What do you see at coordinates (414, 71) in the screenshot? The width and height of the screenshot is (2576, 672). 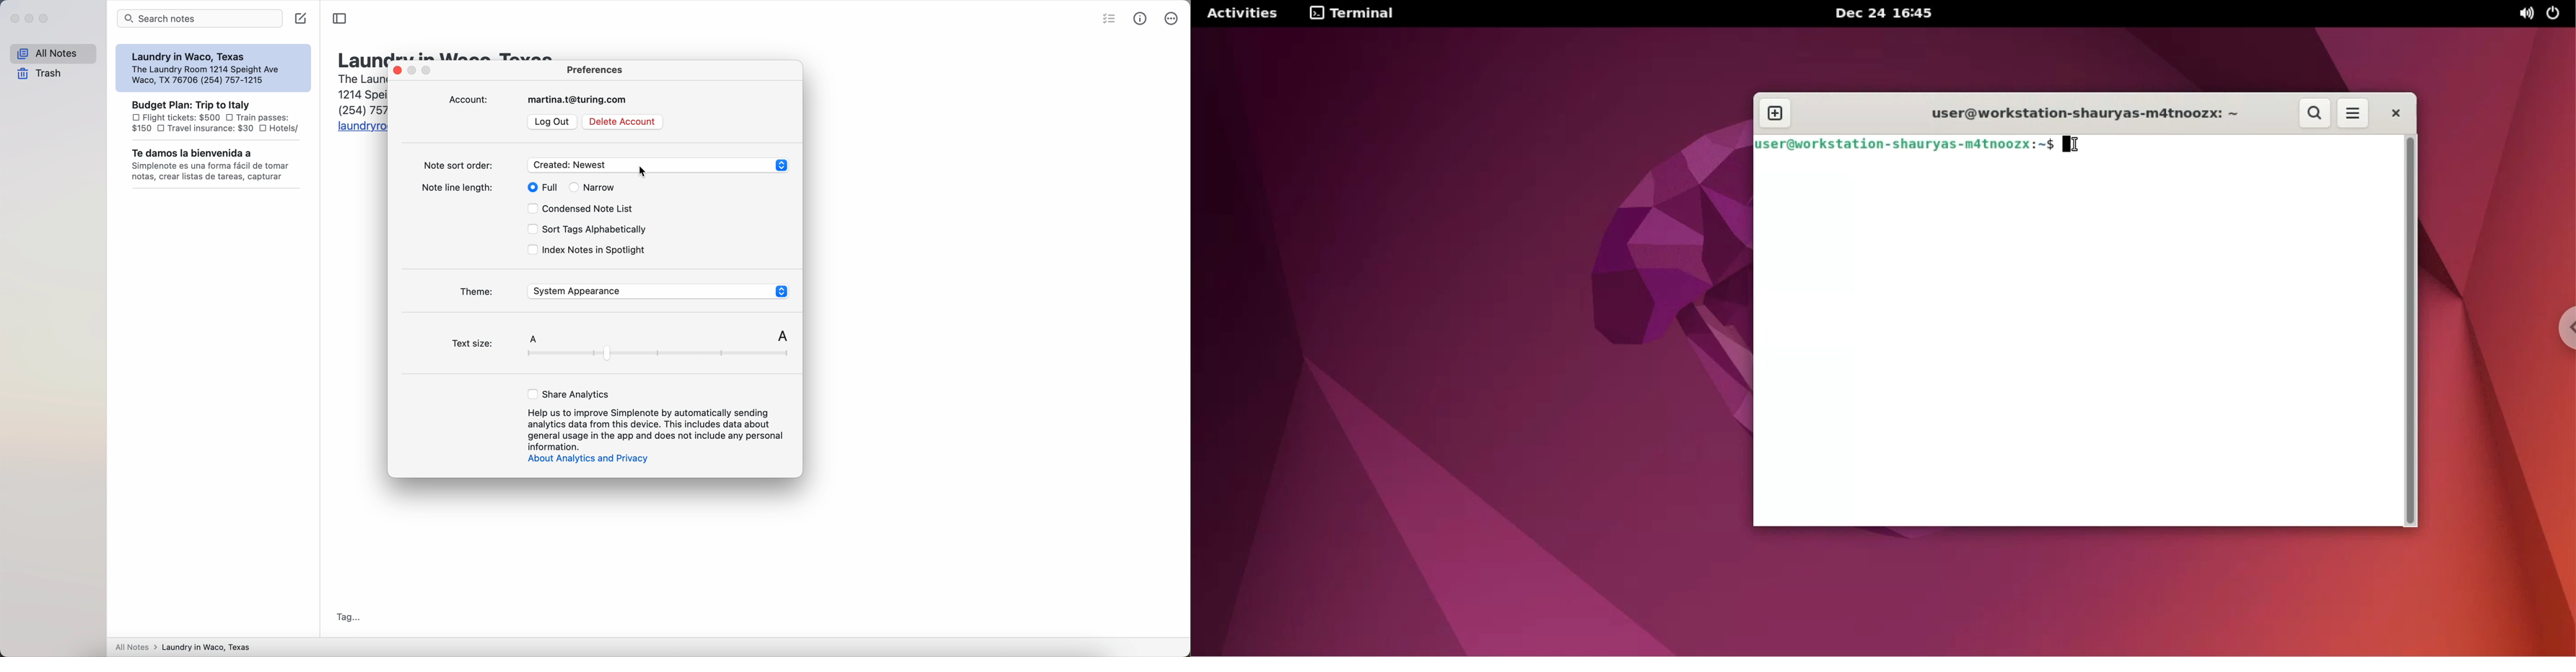 I see `disable minimize pop-up` at bounding box center [414, 71].